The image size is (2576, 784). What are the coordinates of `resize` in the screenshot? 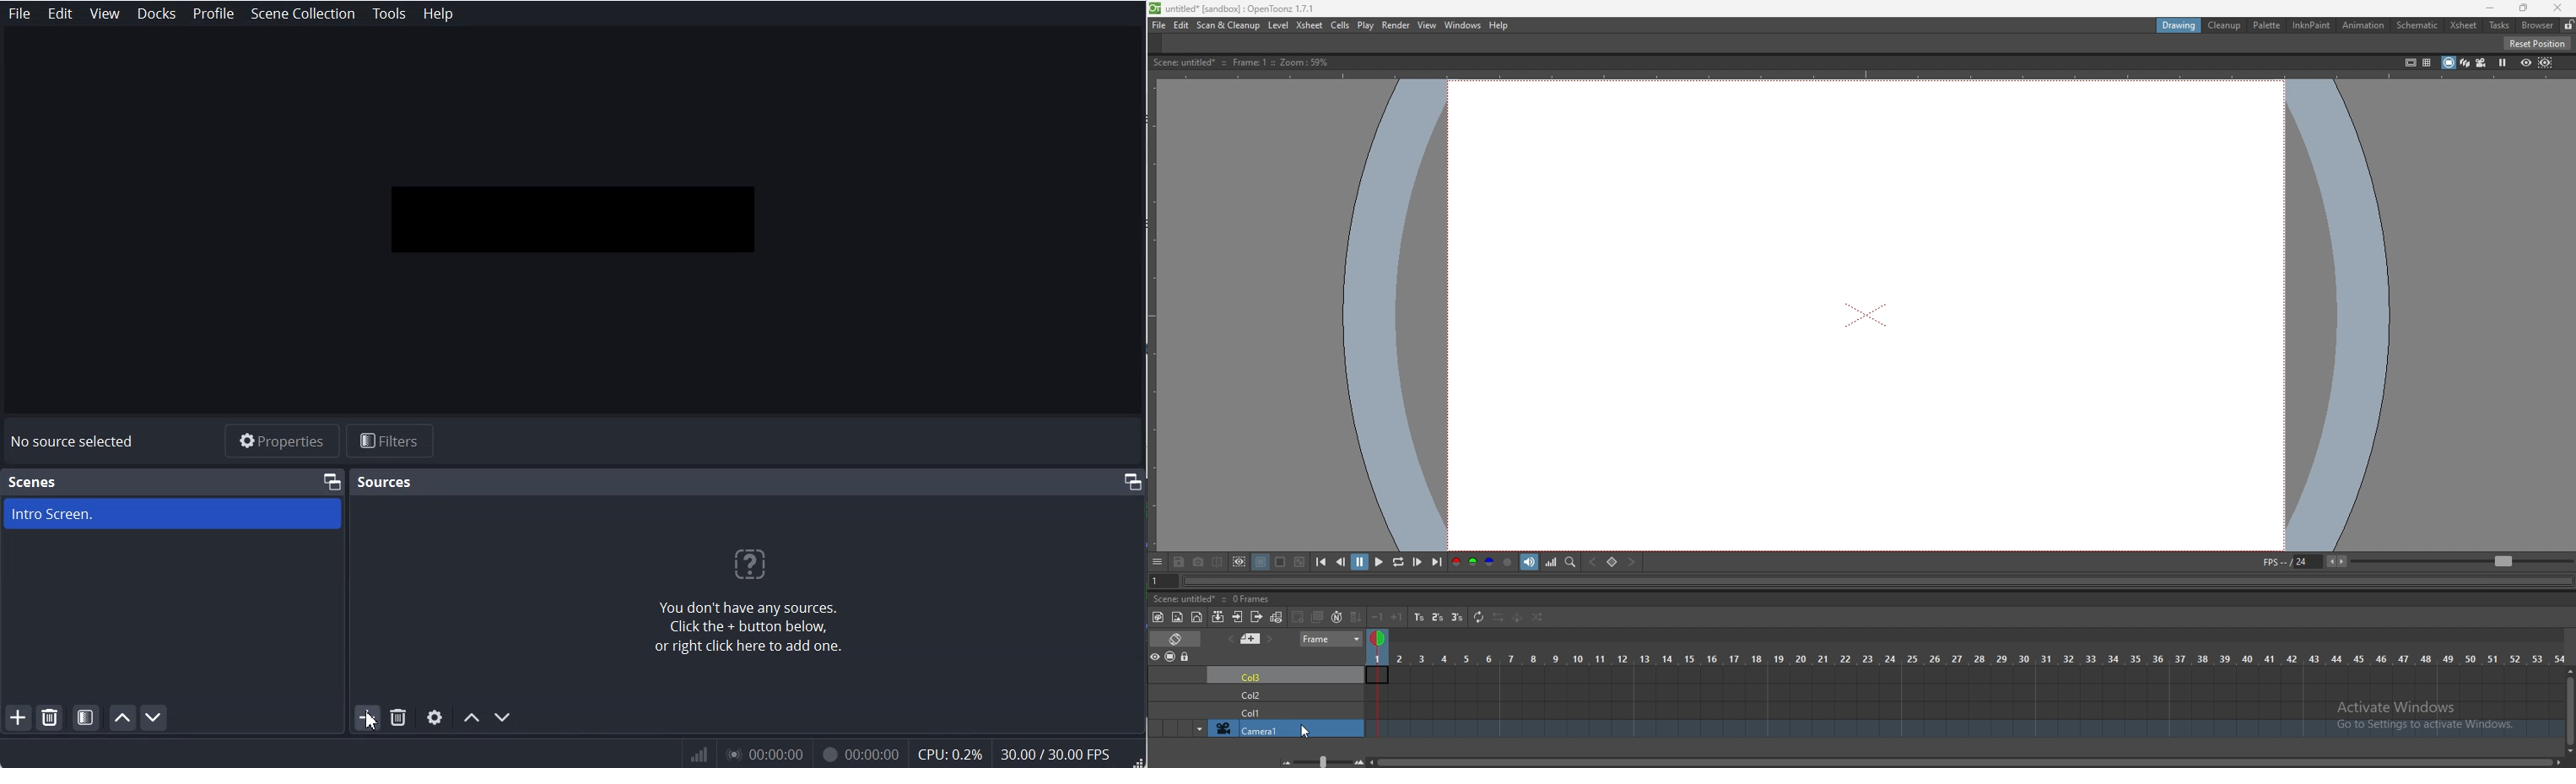 It's located at (2522, 8).